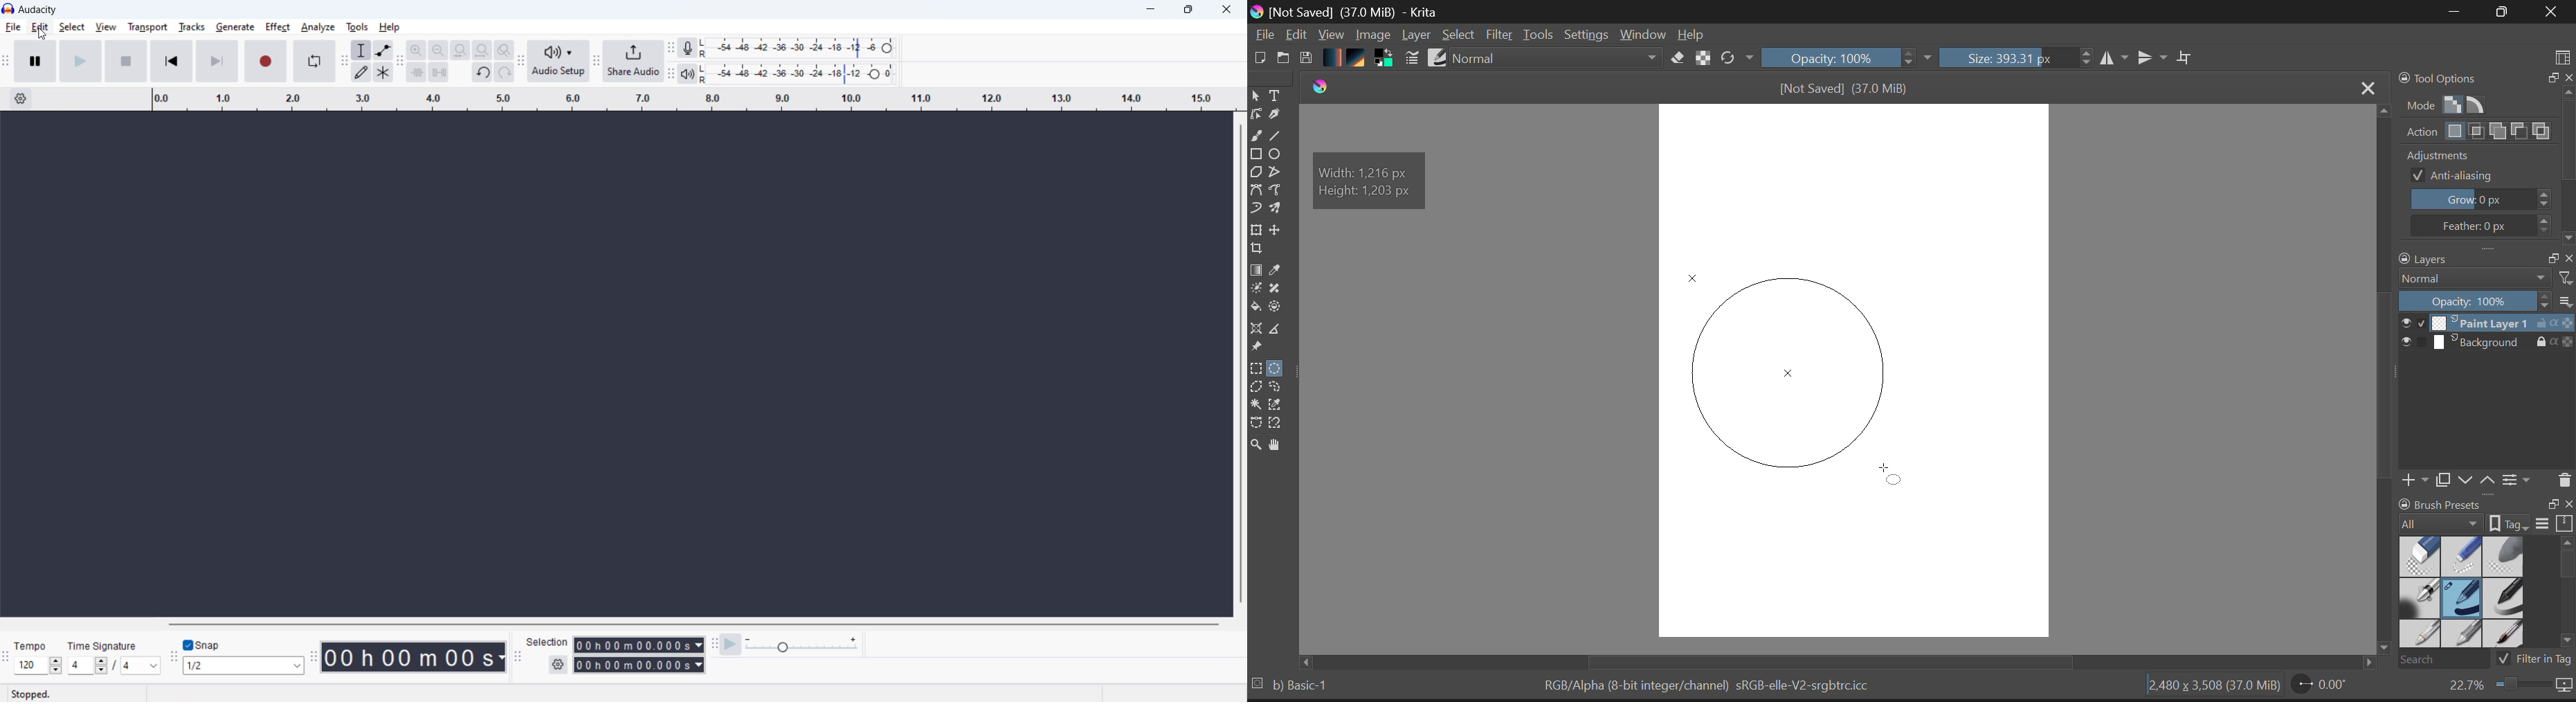 Image resolution: width=2576 pixels, height=728 pixels. Describe the element at coordinates (1556, 60) in the screenshot. I see `Blending Mode` at that location.